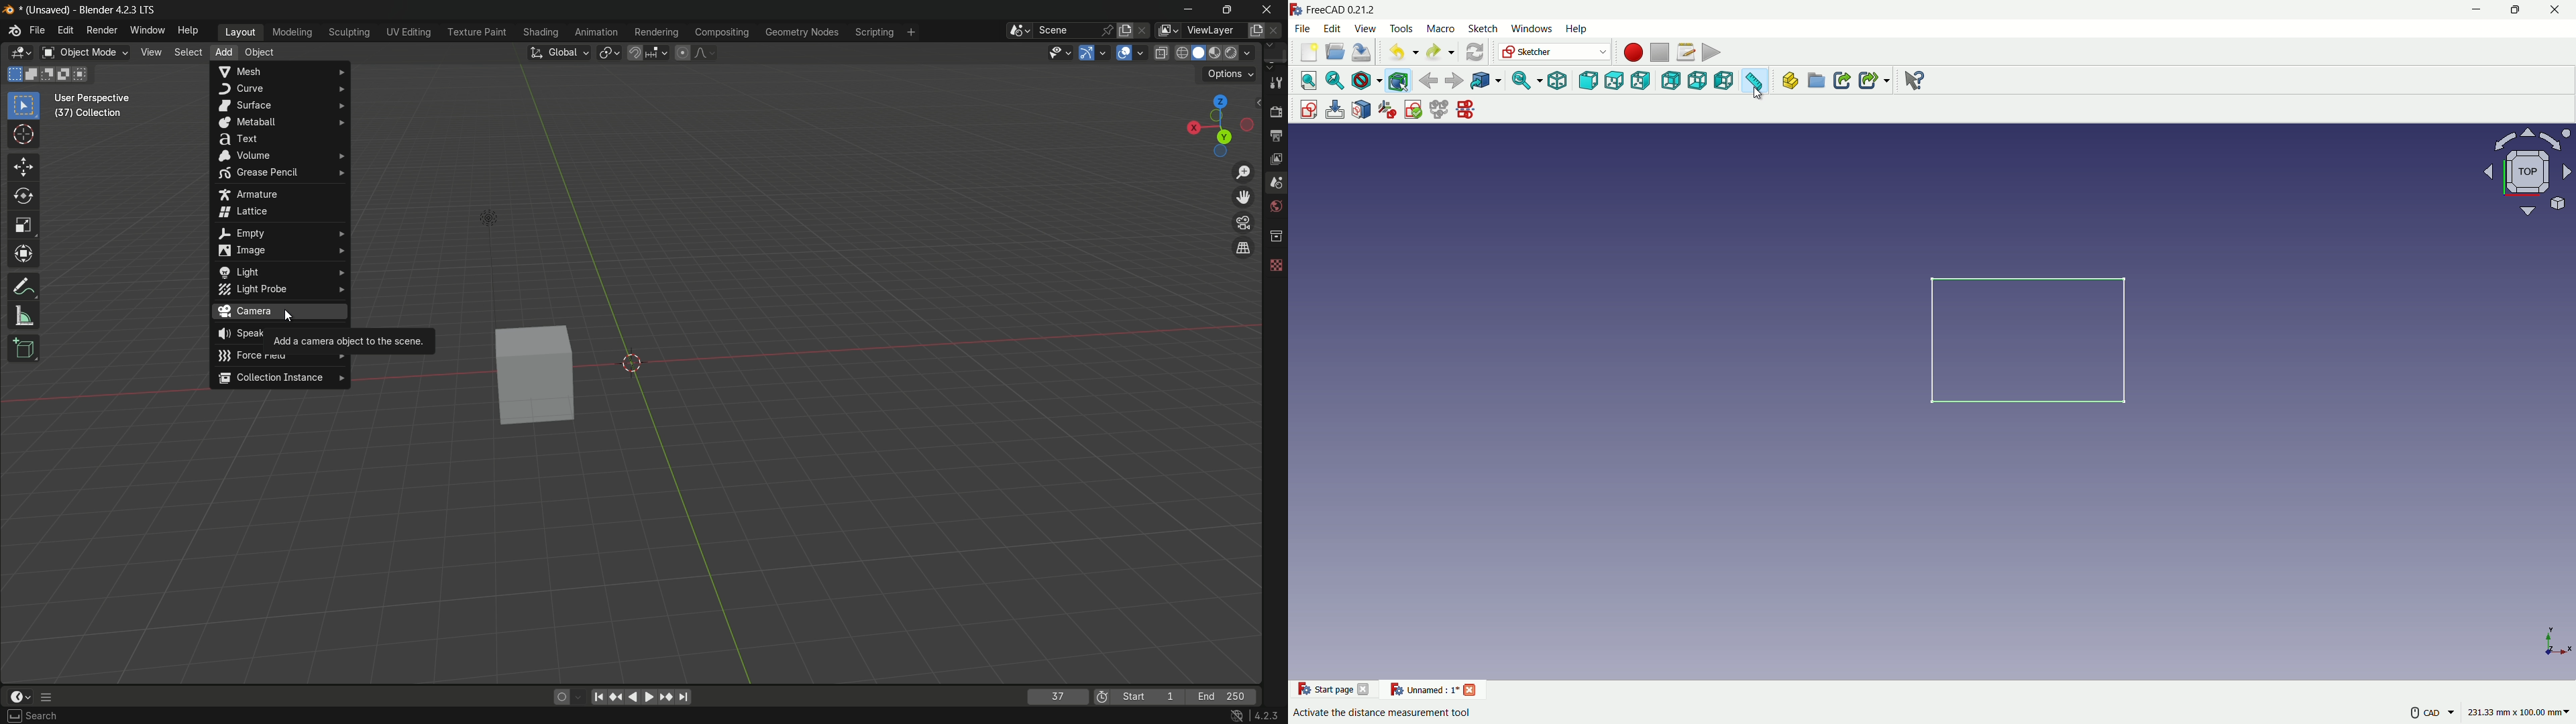 Image resolution: width=2576 pixels, height=728 pixels. Describe the element at coordinates (22, 697) in the screenshot. I see `timeline` at that location.